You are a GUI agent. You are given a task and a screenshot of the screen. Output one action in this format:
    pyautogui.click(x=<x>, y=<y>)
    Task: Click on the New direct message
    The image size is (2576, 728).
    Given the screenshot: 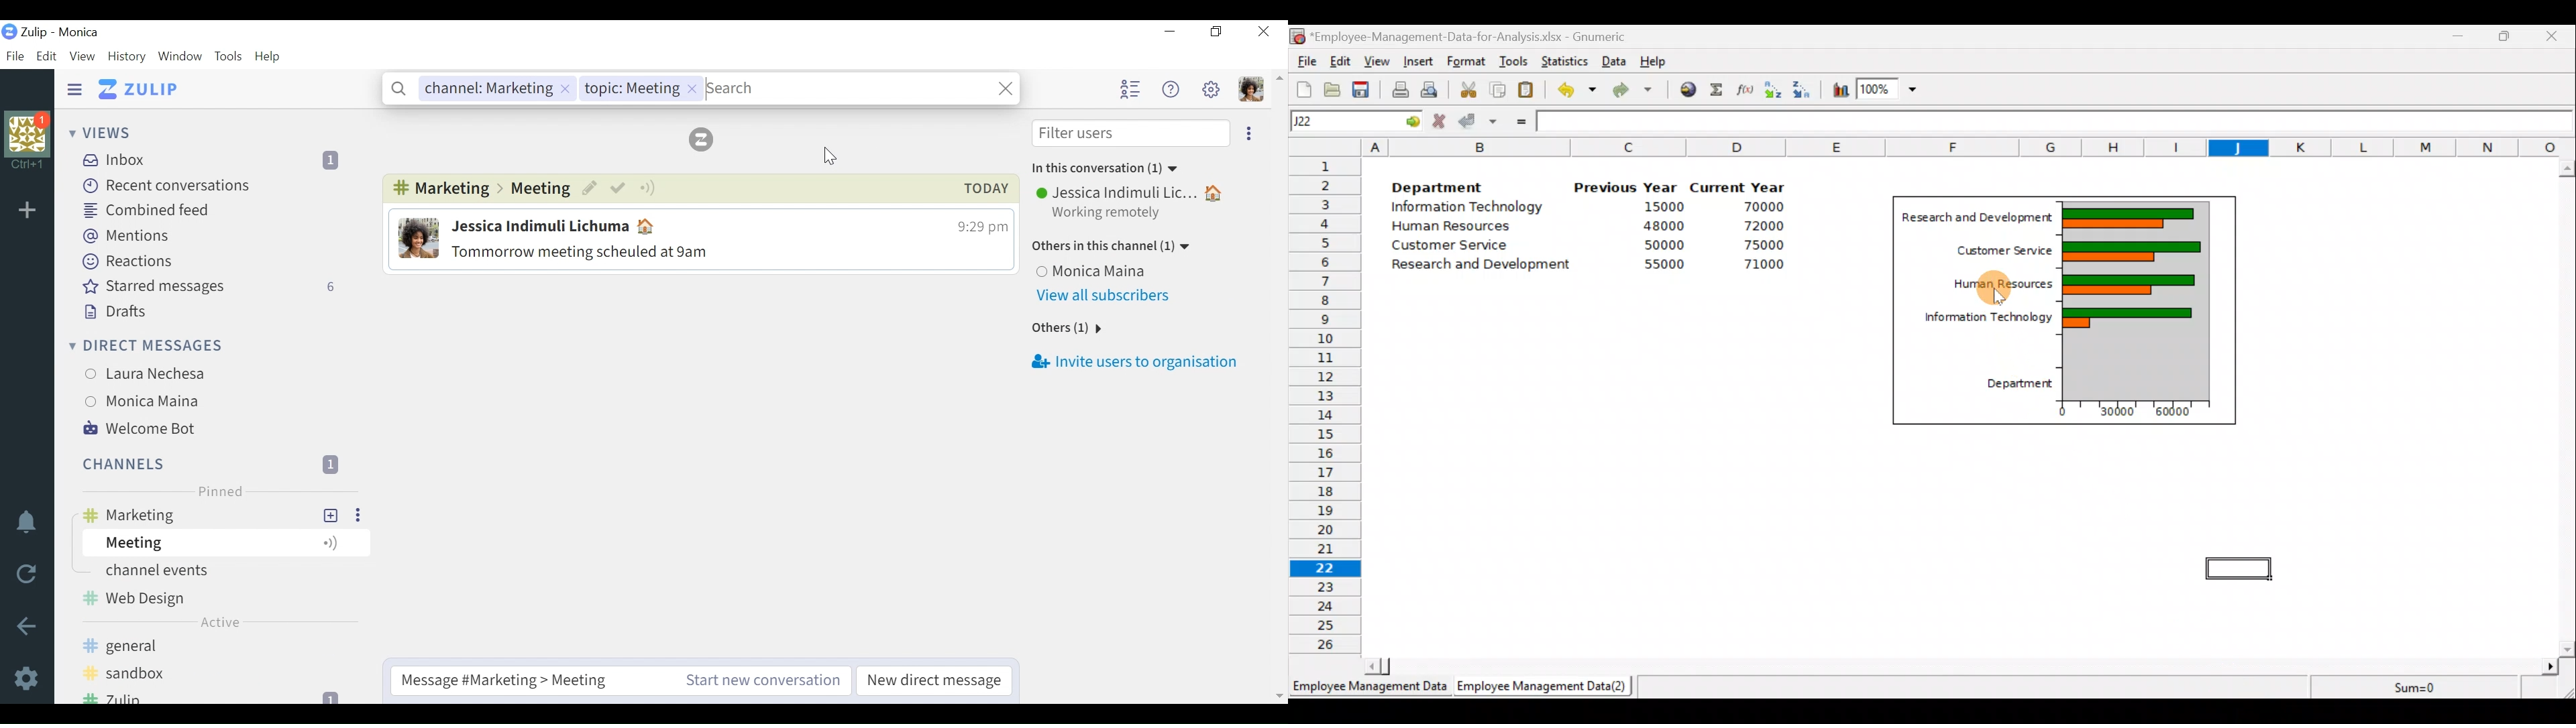 What is the action you would take?
    pyautogui.click(x=936, y=681)
    